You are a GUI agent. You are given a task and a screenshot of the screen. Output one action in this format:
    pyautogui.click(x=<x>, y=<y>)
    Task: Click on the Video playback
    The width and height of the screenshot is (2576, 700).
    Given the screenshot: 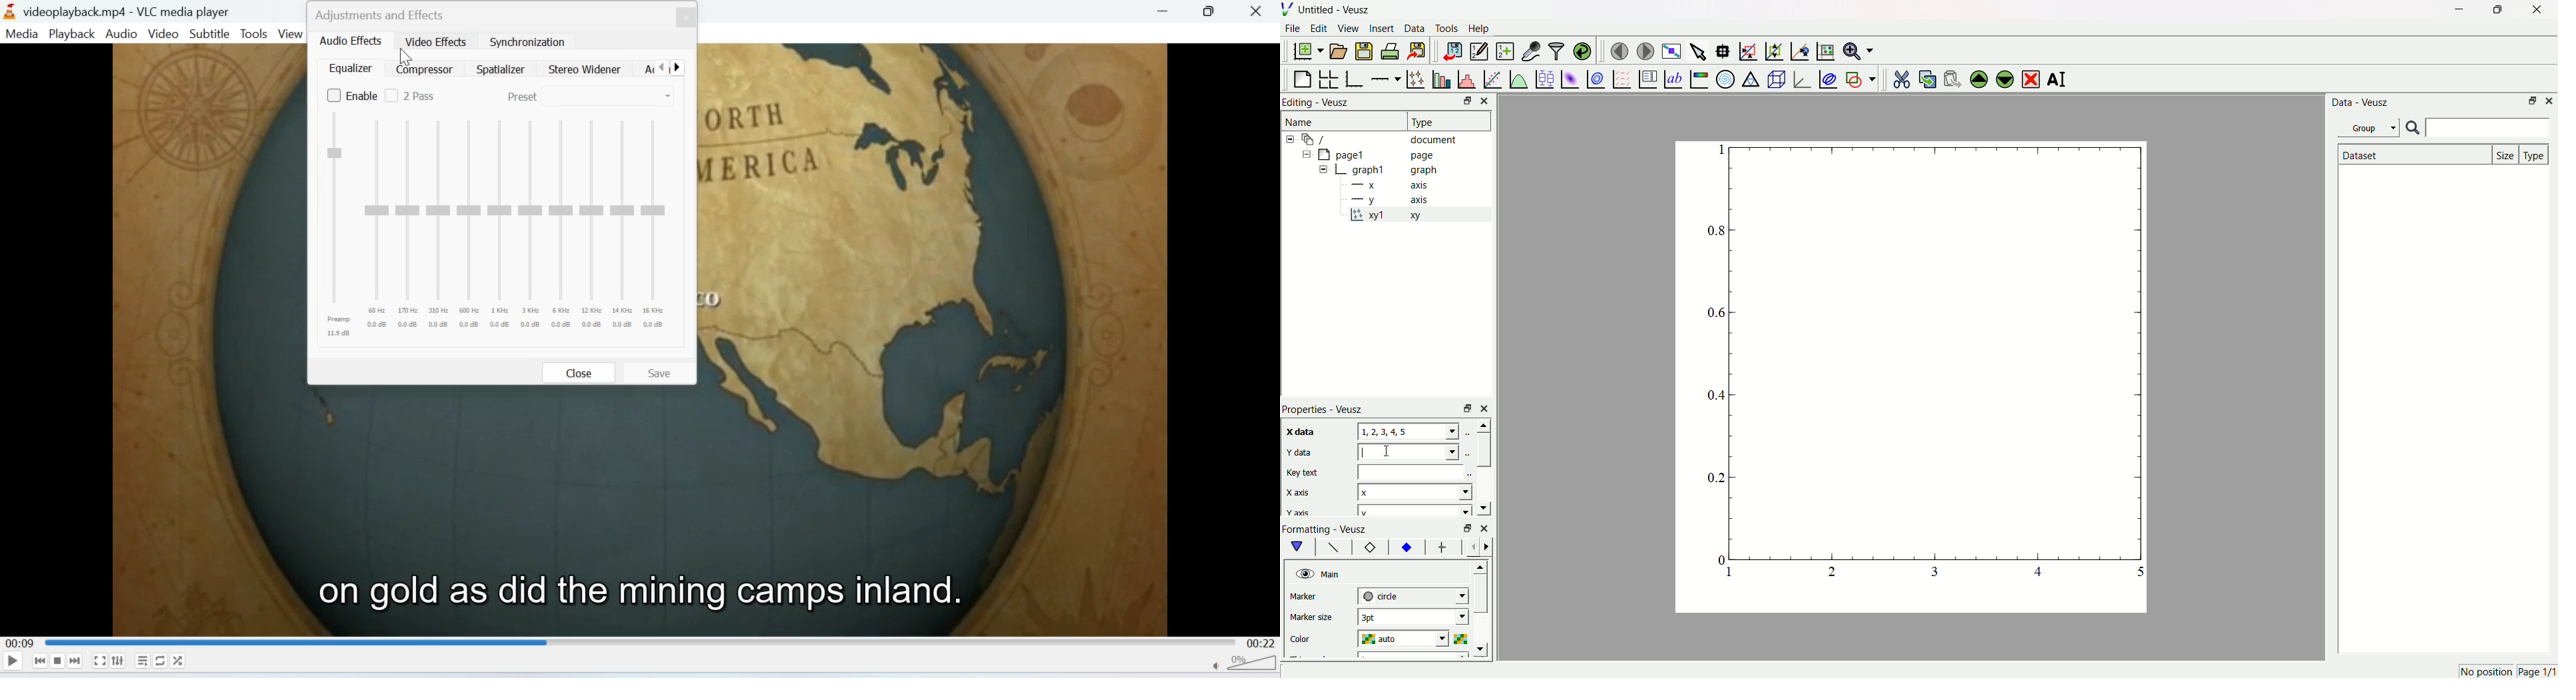 What is the action you would take?
    pyautogui.click(x=640, y=514)
    